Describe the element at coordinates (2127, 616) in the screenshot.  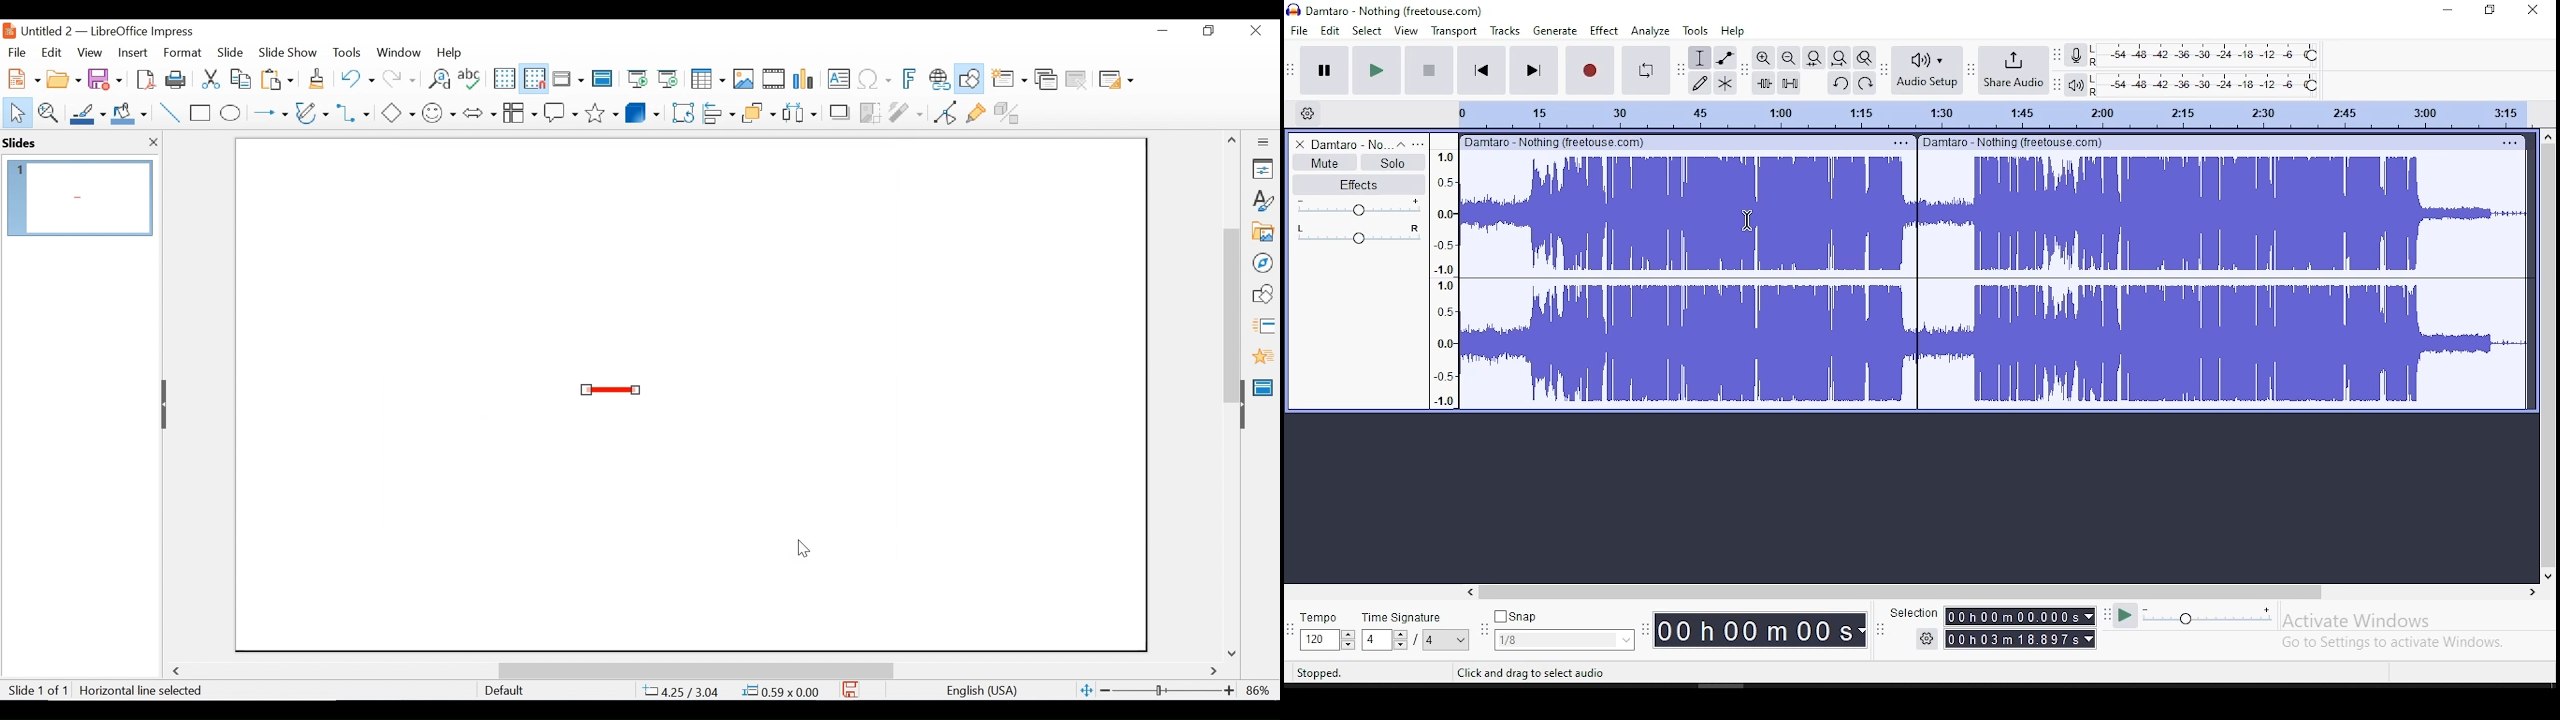
I see `play at speed` at that location.